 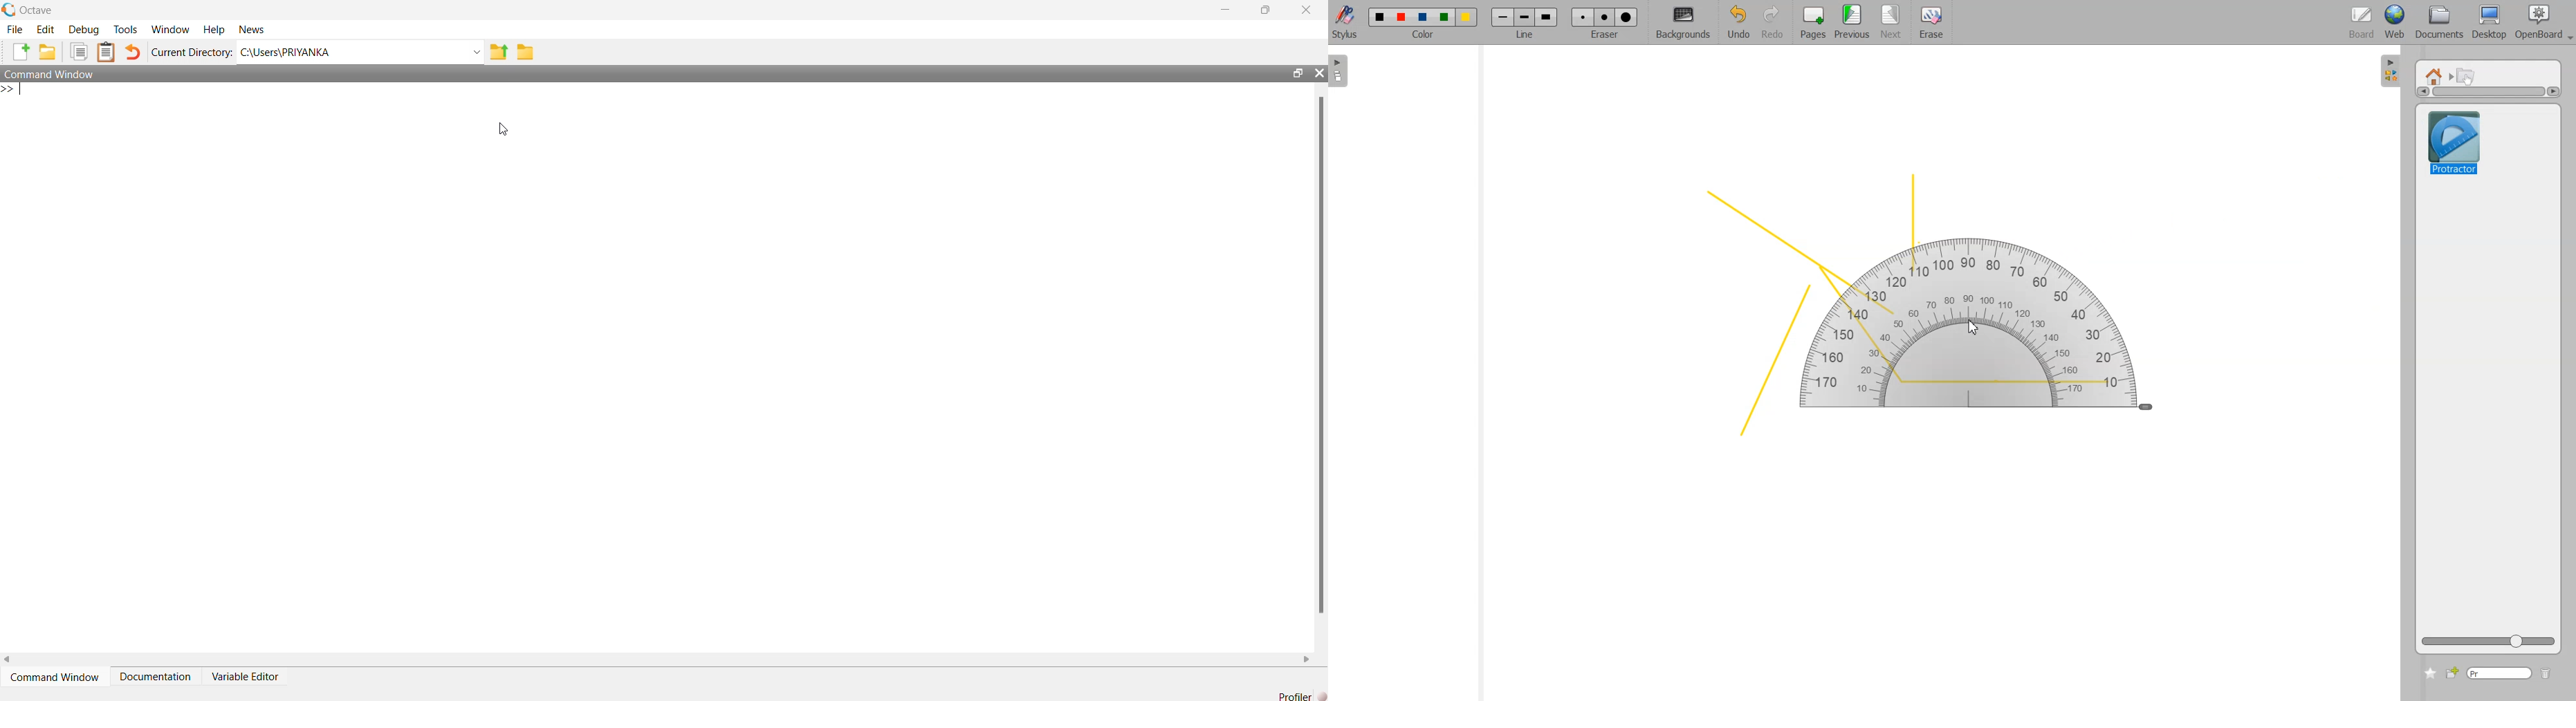 I want to click on Stylus, so click(x=1346, y=21).